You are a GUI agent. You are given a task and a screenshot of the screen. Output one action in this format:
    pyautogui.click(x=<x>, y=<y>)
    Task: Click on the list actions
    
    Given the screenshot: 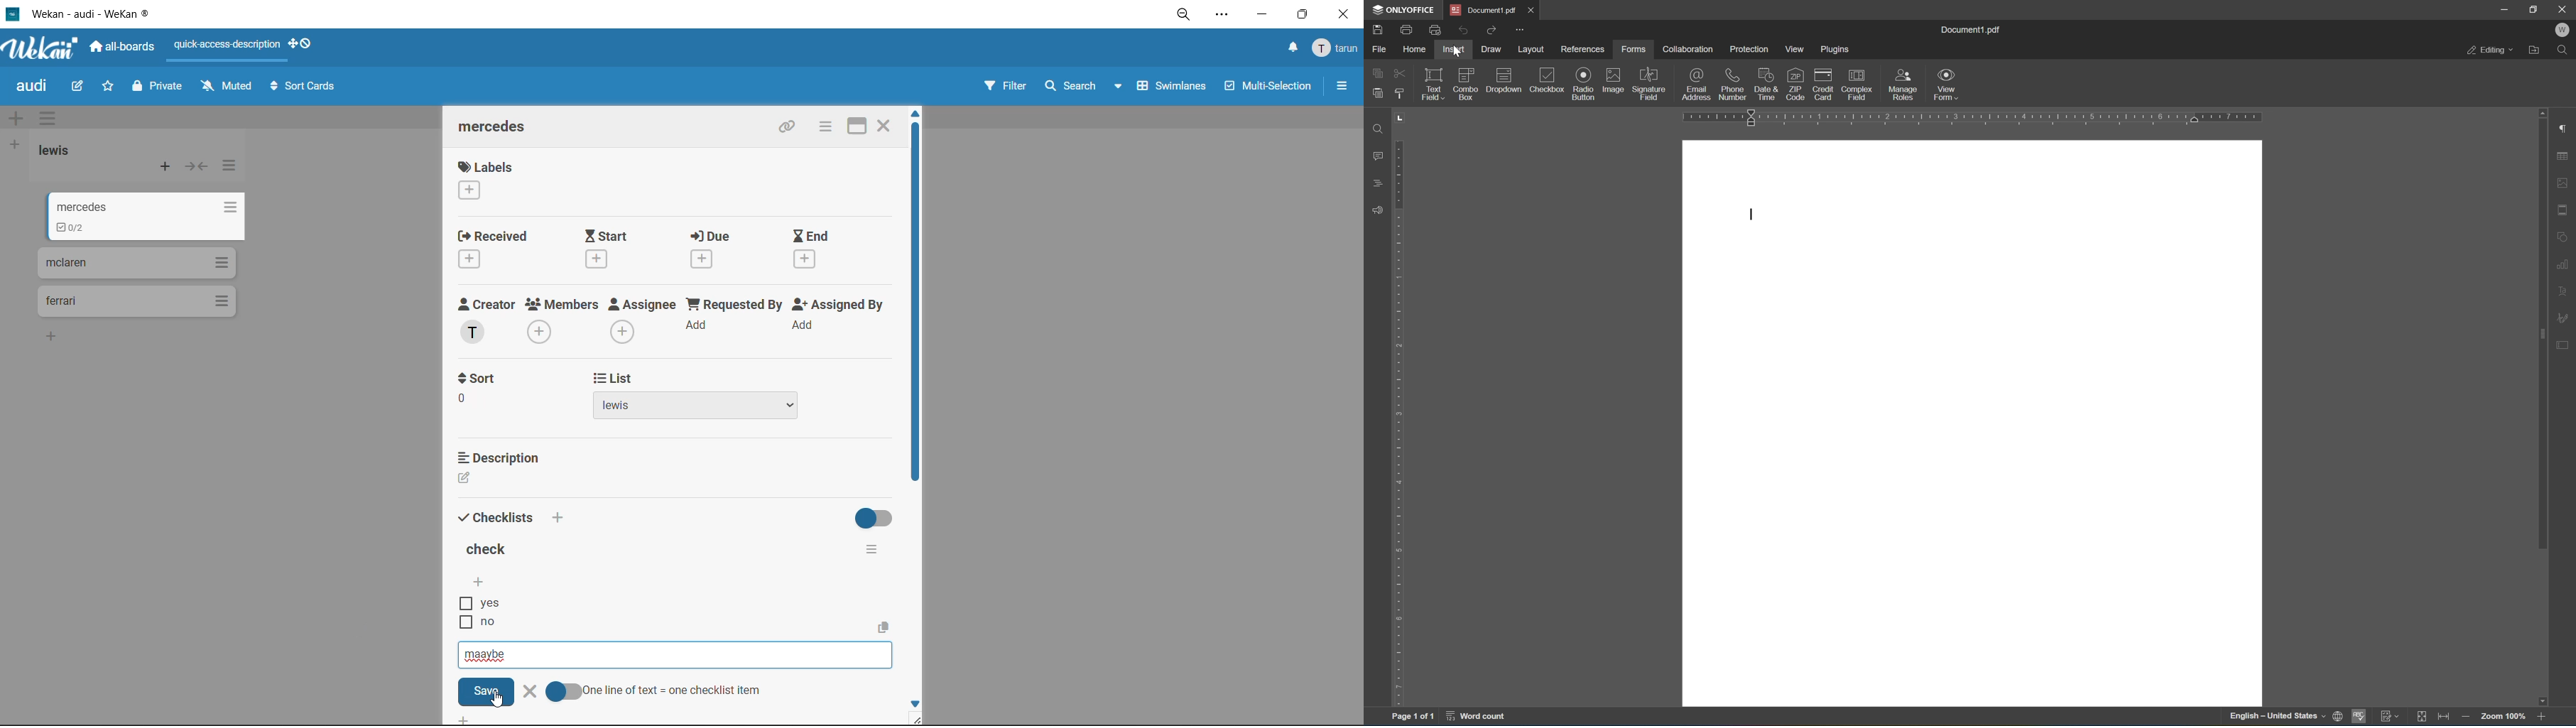 What is the action you would take?
    pyautogui.click(x=222, y=300)
    